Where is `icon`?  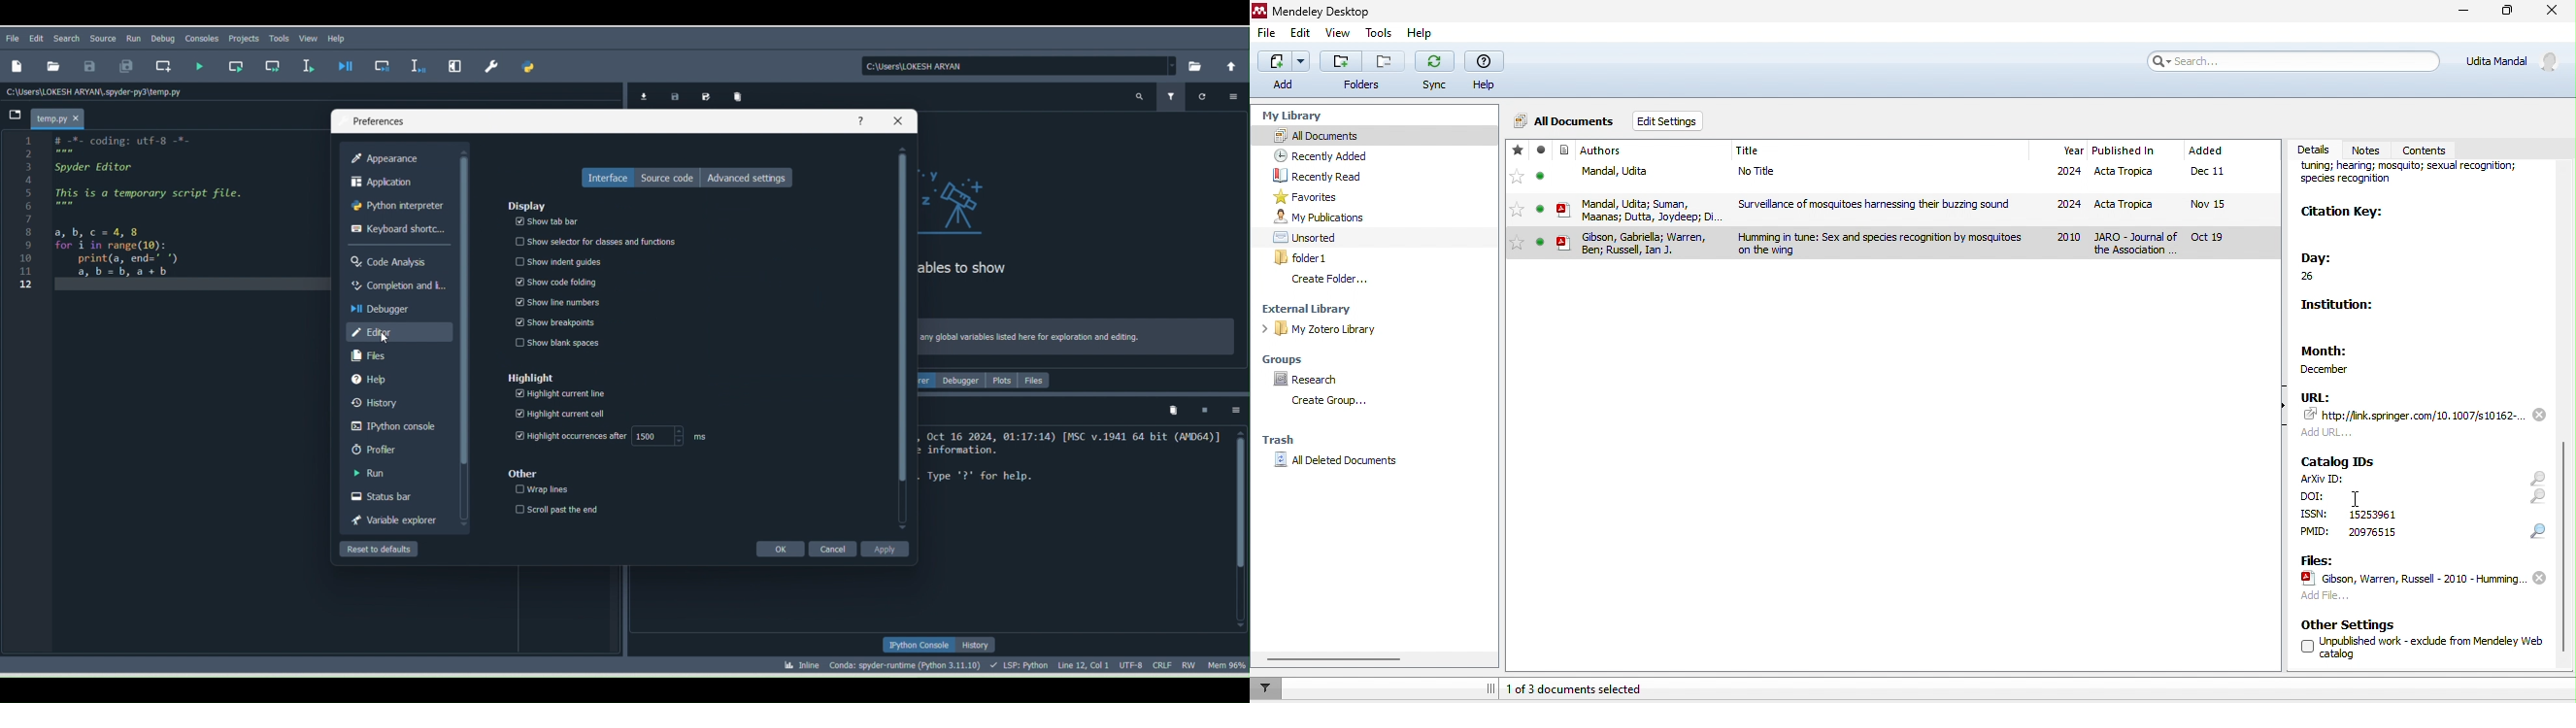 icon is located at coordinates (1564, 182).